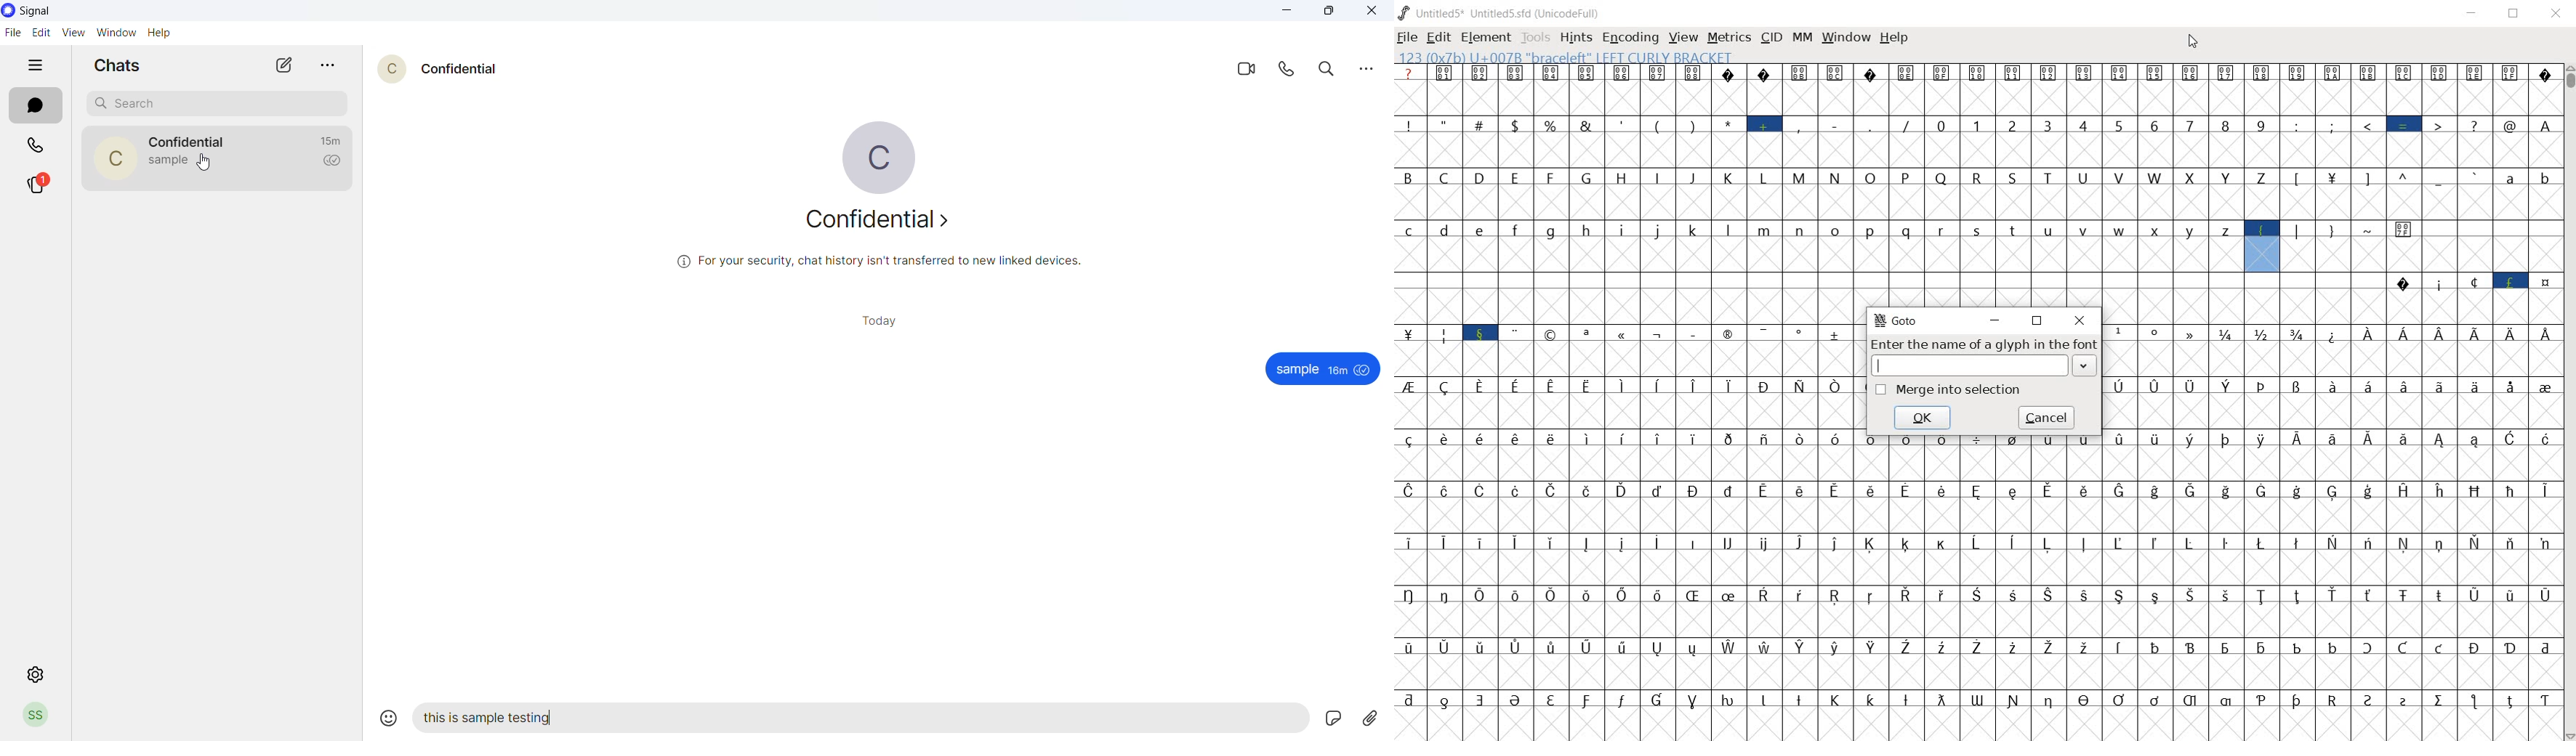 The width and height of the screenshot is (2576, 756). What do you see at coordinates (29, 143) in the screenshot?
I see `call` at bounding box center [29, 143].